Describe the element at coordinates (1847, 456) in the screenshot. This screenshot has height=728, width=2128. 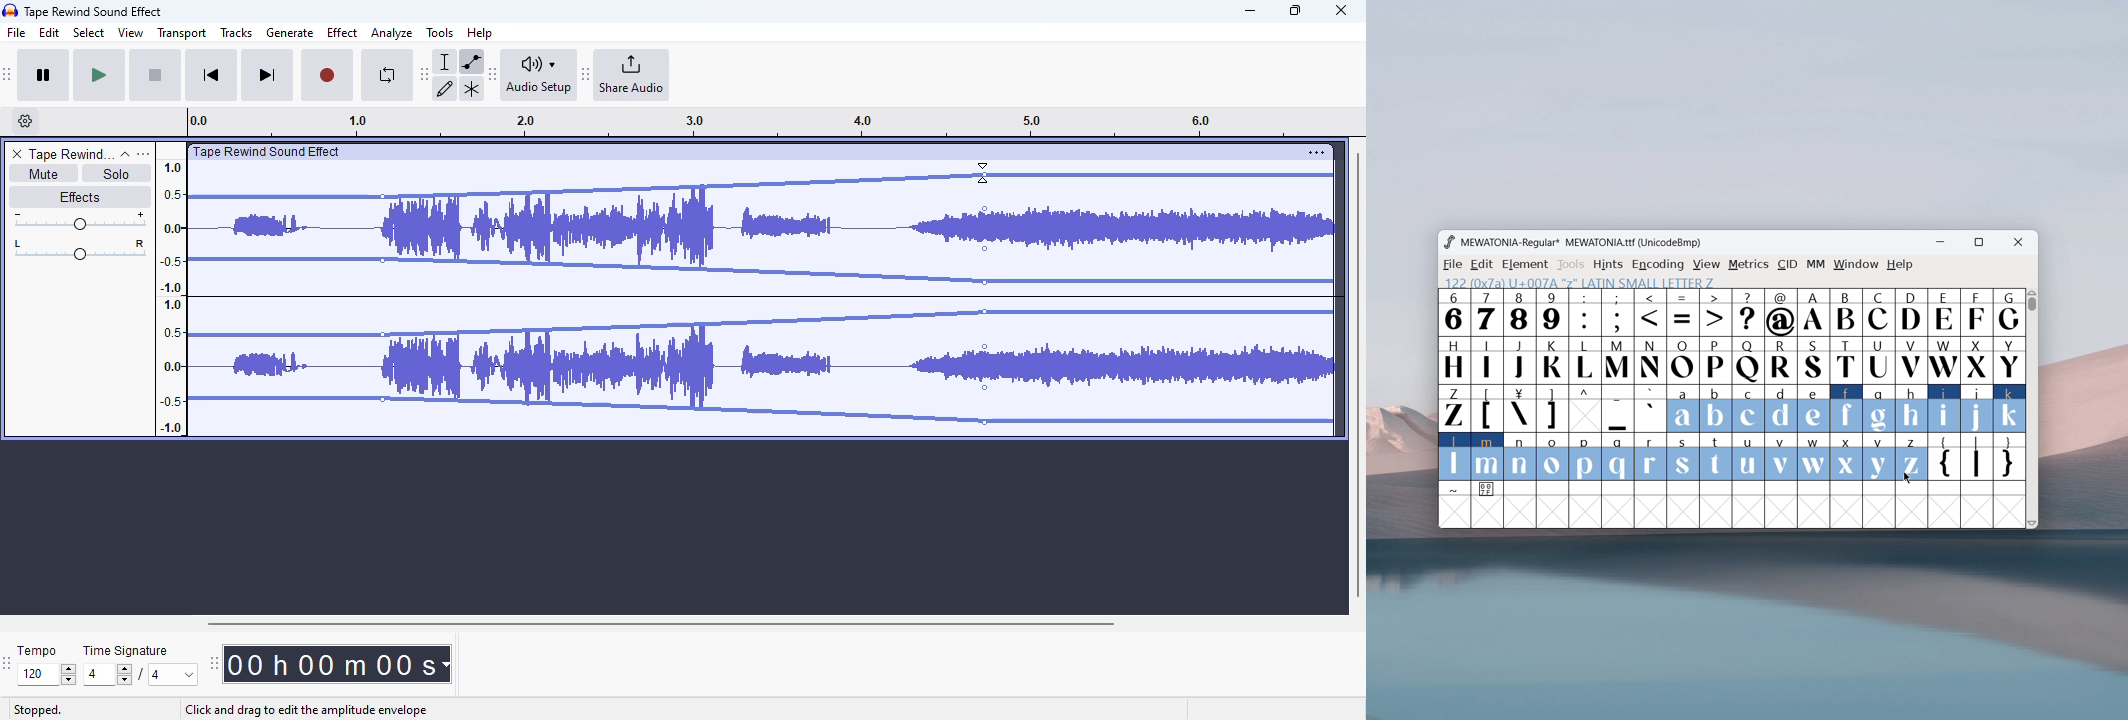
I see `x` at that location.